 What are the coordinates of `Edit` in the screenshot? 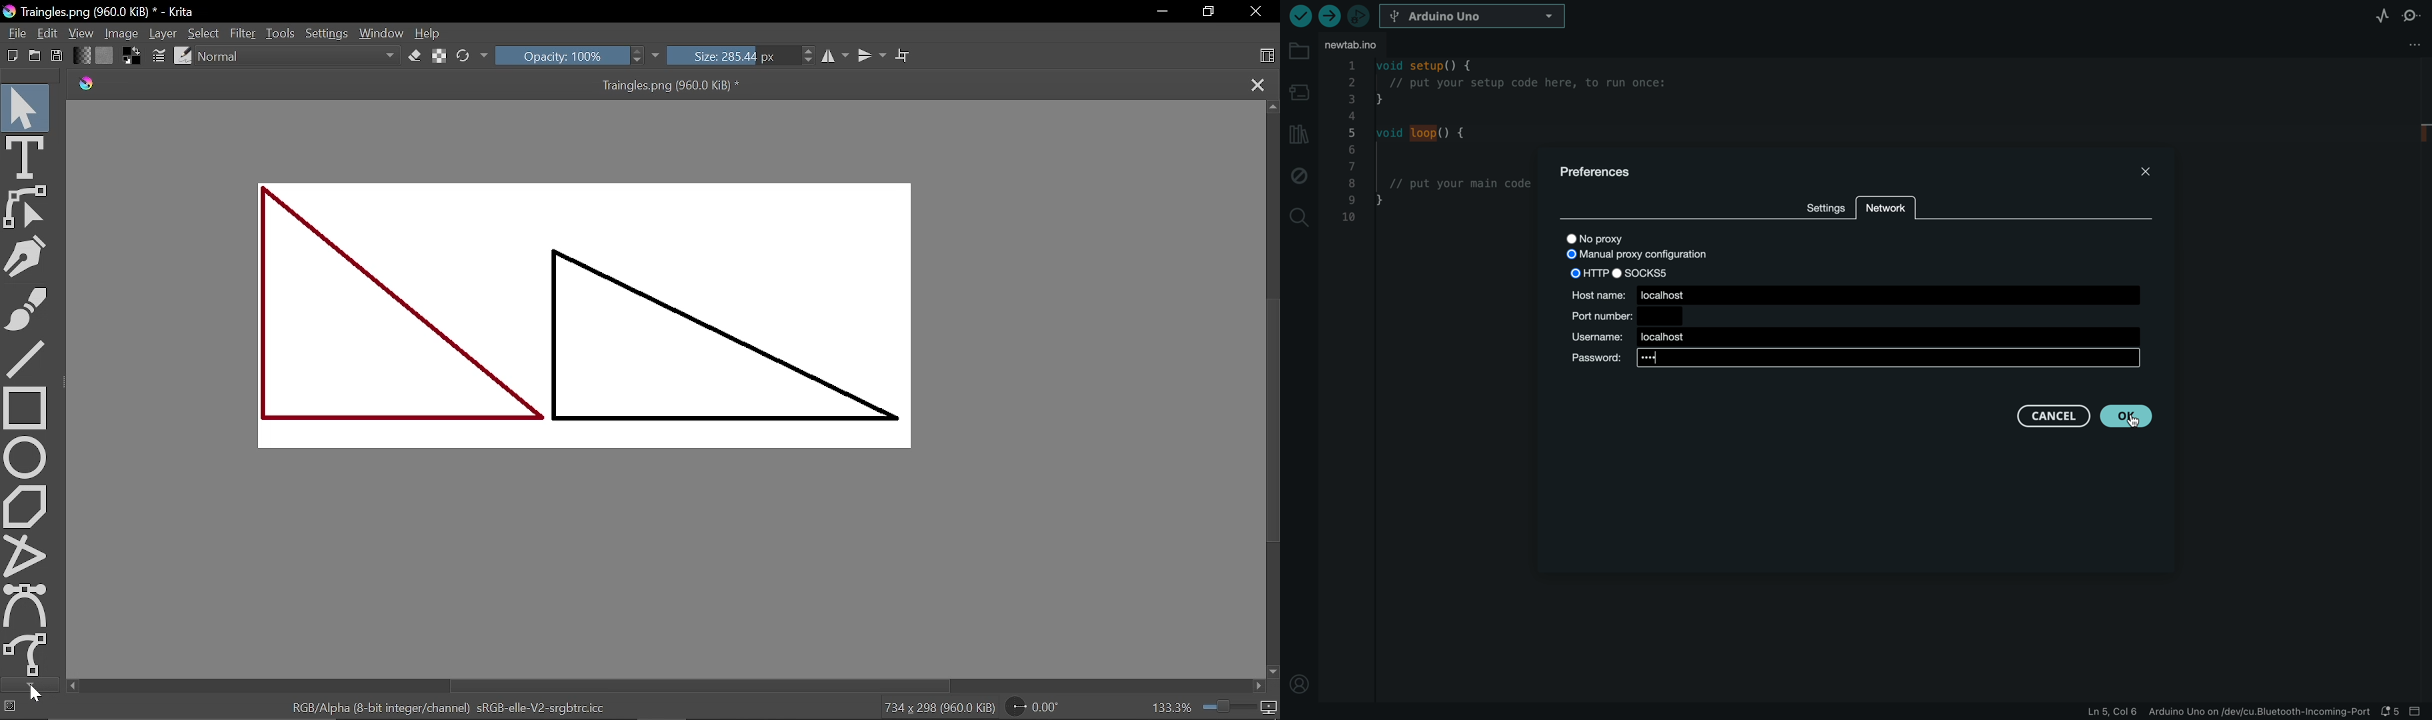 It's located at (48, 34).